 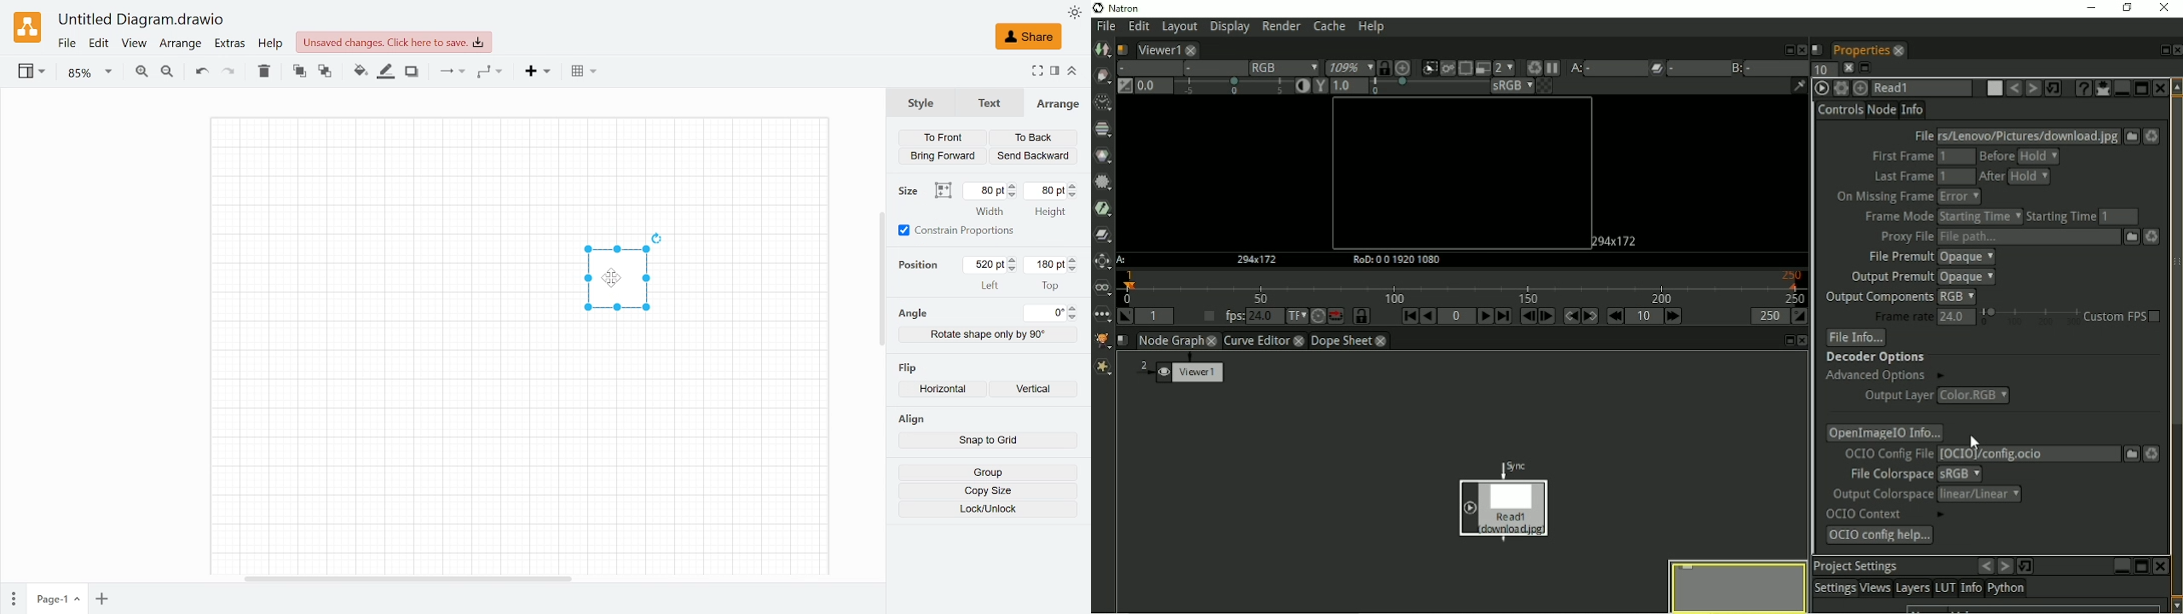 What do you see at coordinates (200, 72) in the screenshot?
I see `undo` at bounding box center [200, 72].